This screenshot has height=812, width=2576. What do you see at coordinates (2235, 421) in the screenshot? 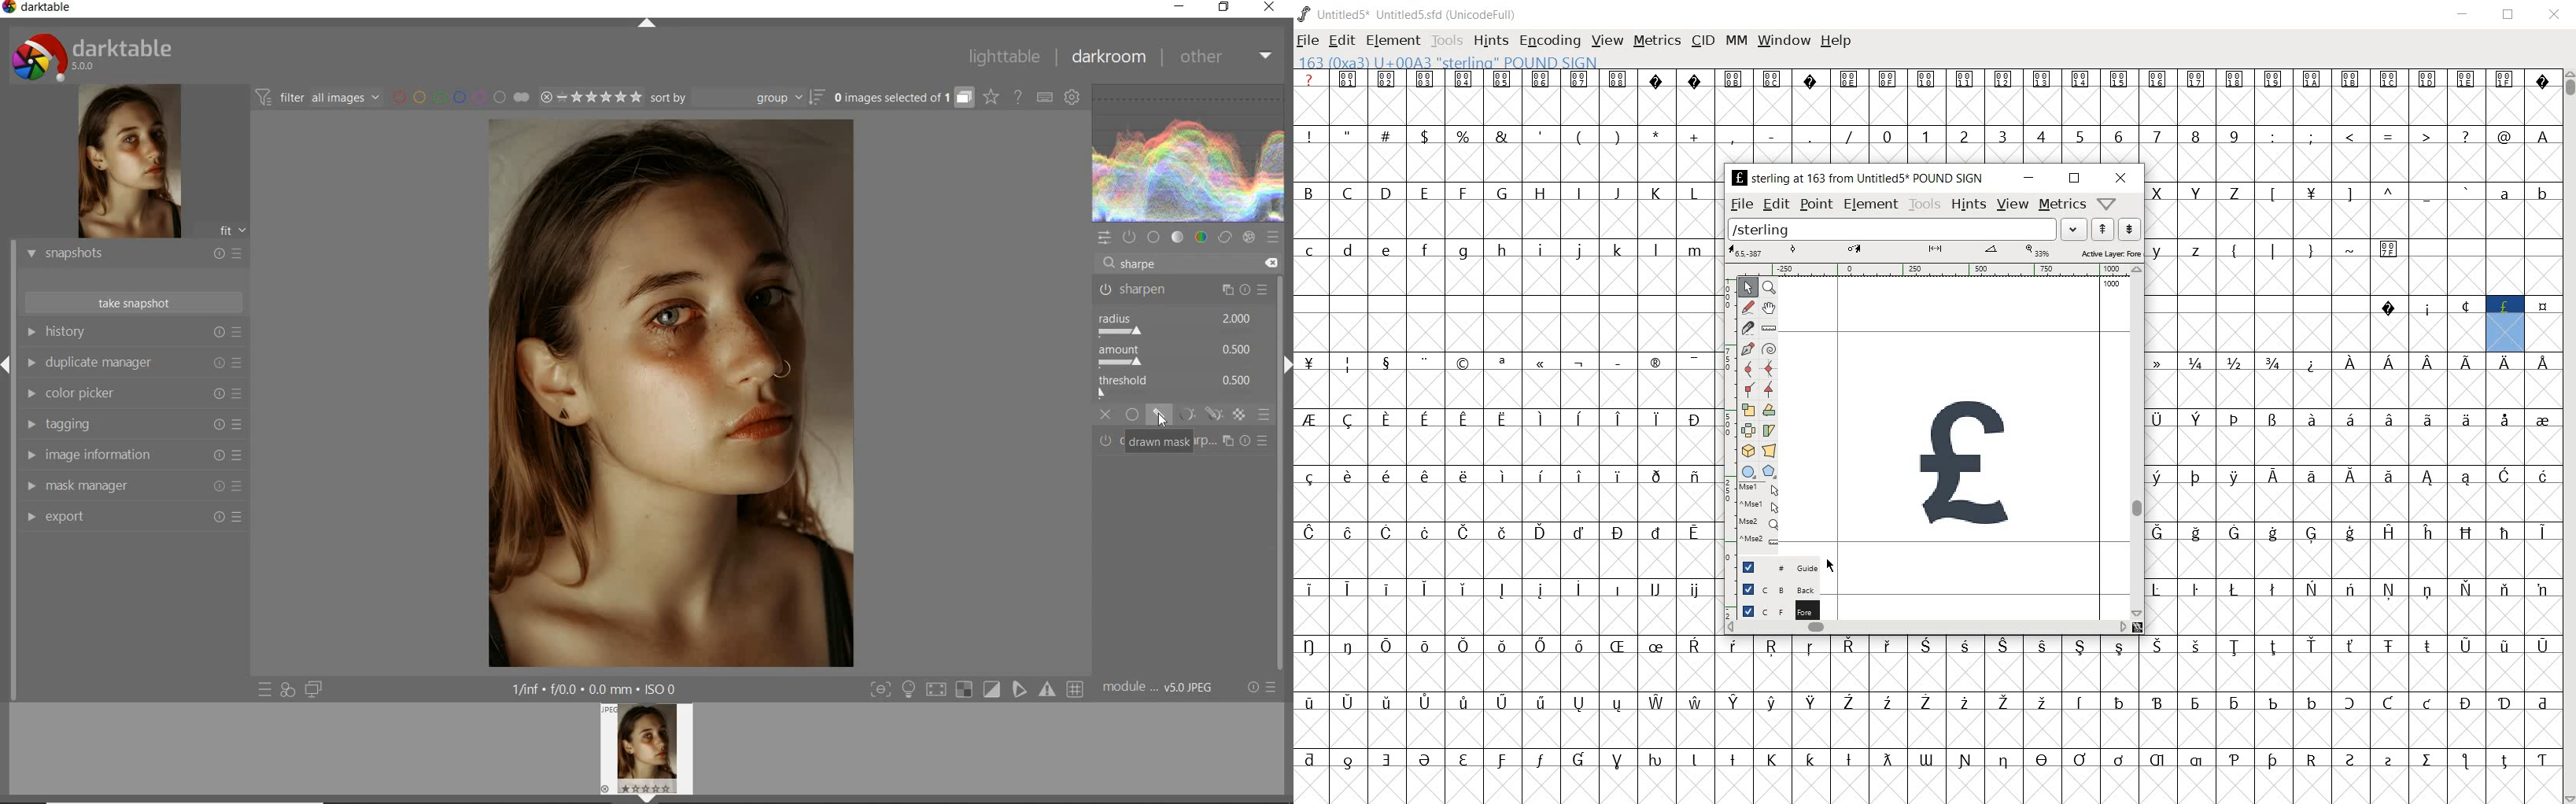
I see `Symbol` at bounding box center [2235, 421].